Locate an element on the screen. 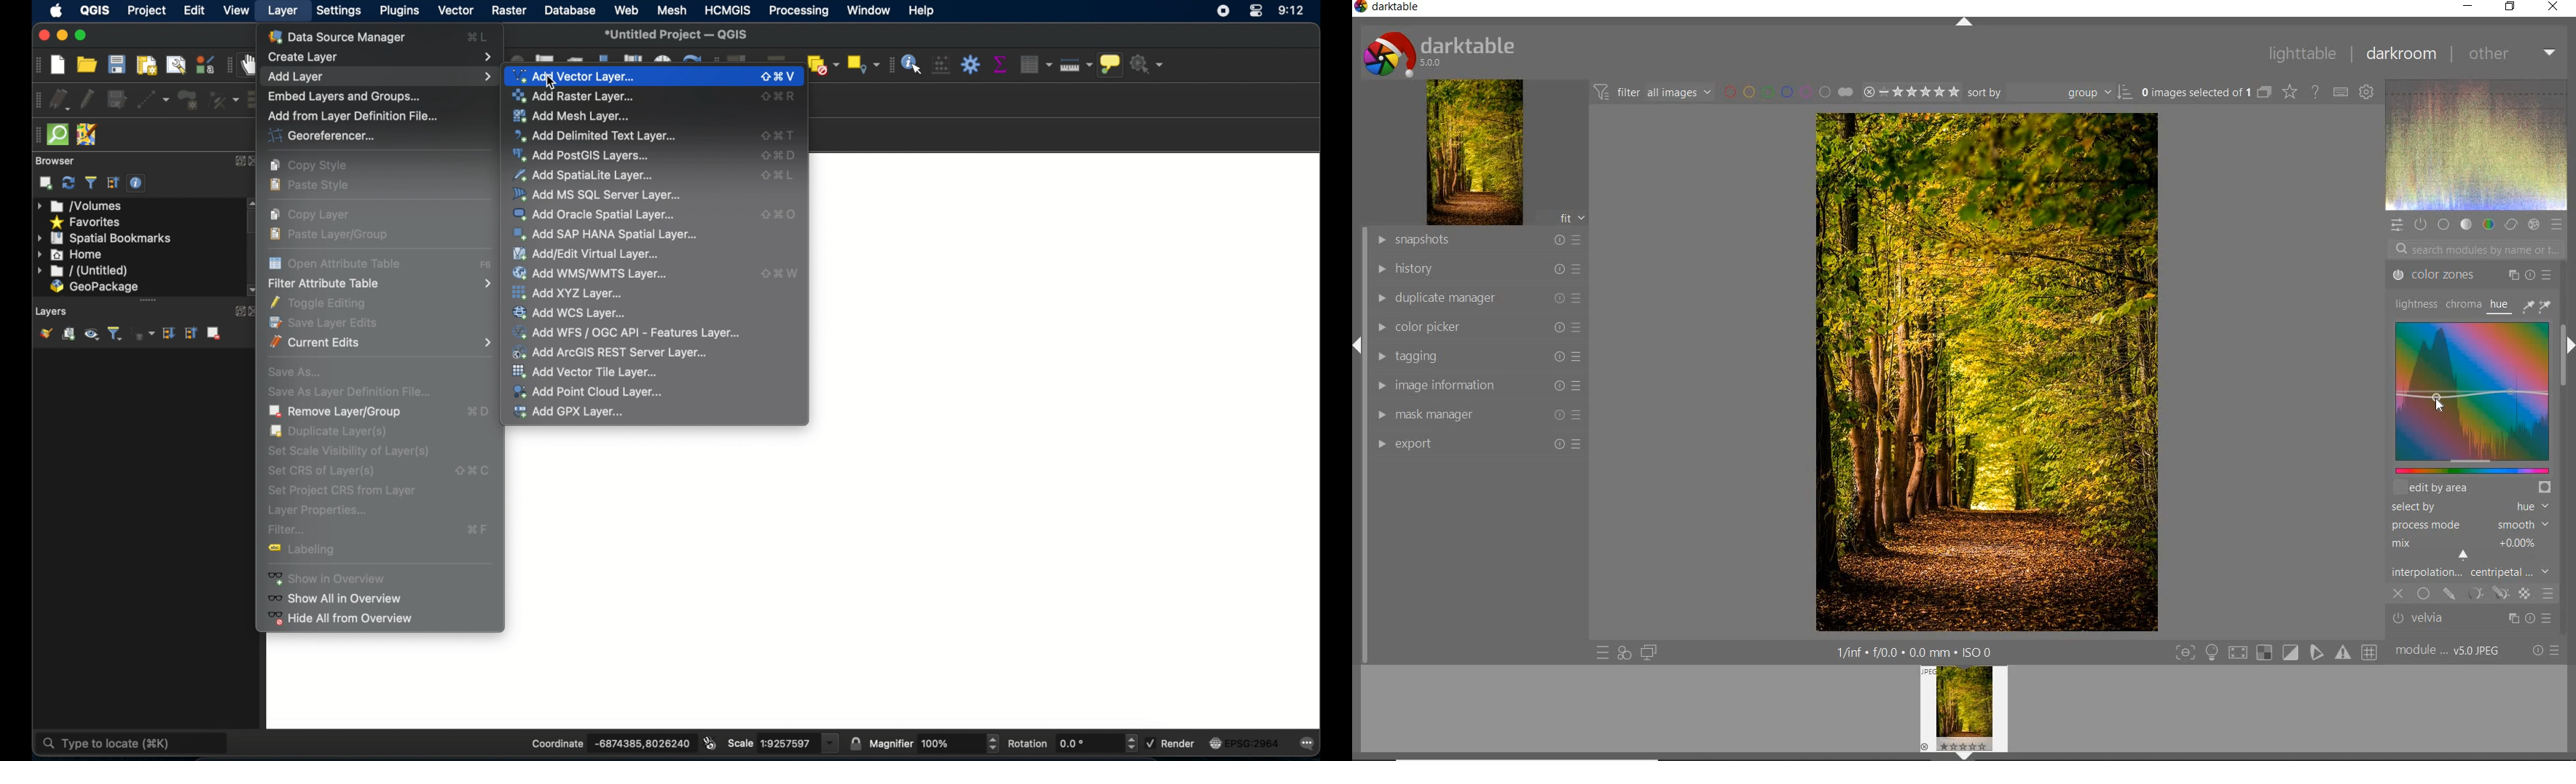  SEARCH MODULES is located at coordinates (2476, 249).